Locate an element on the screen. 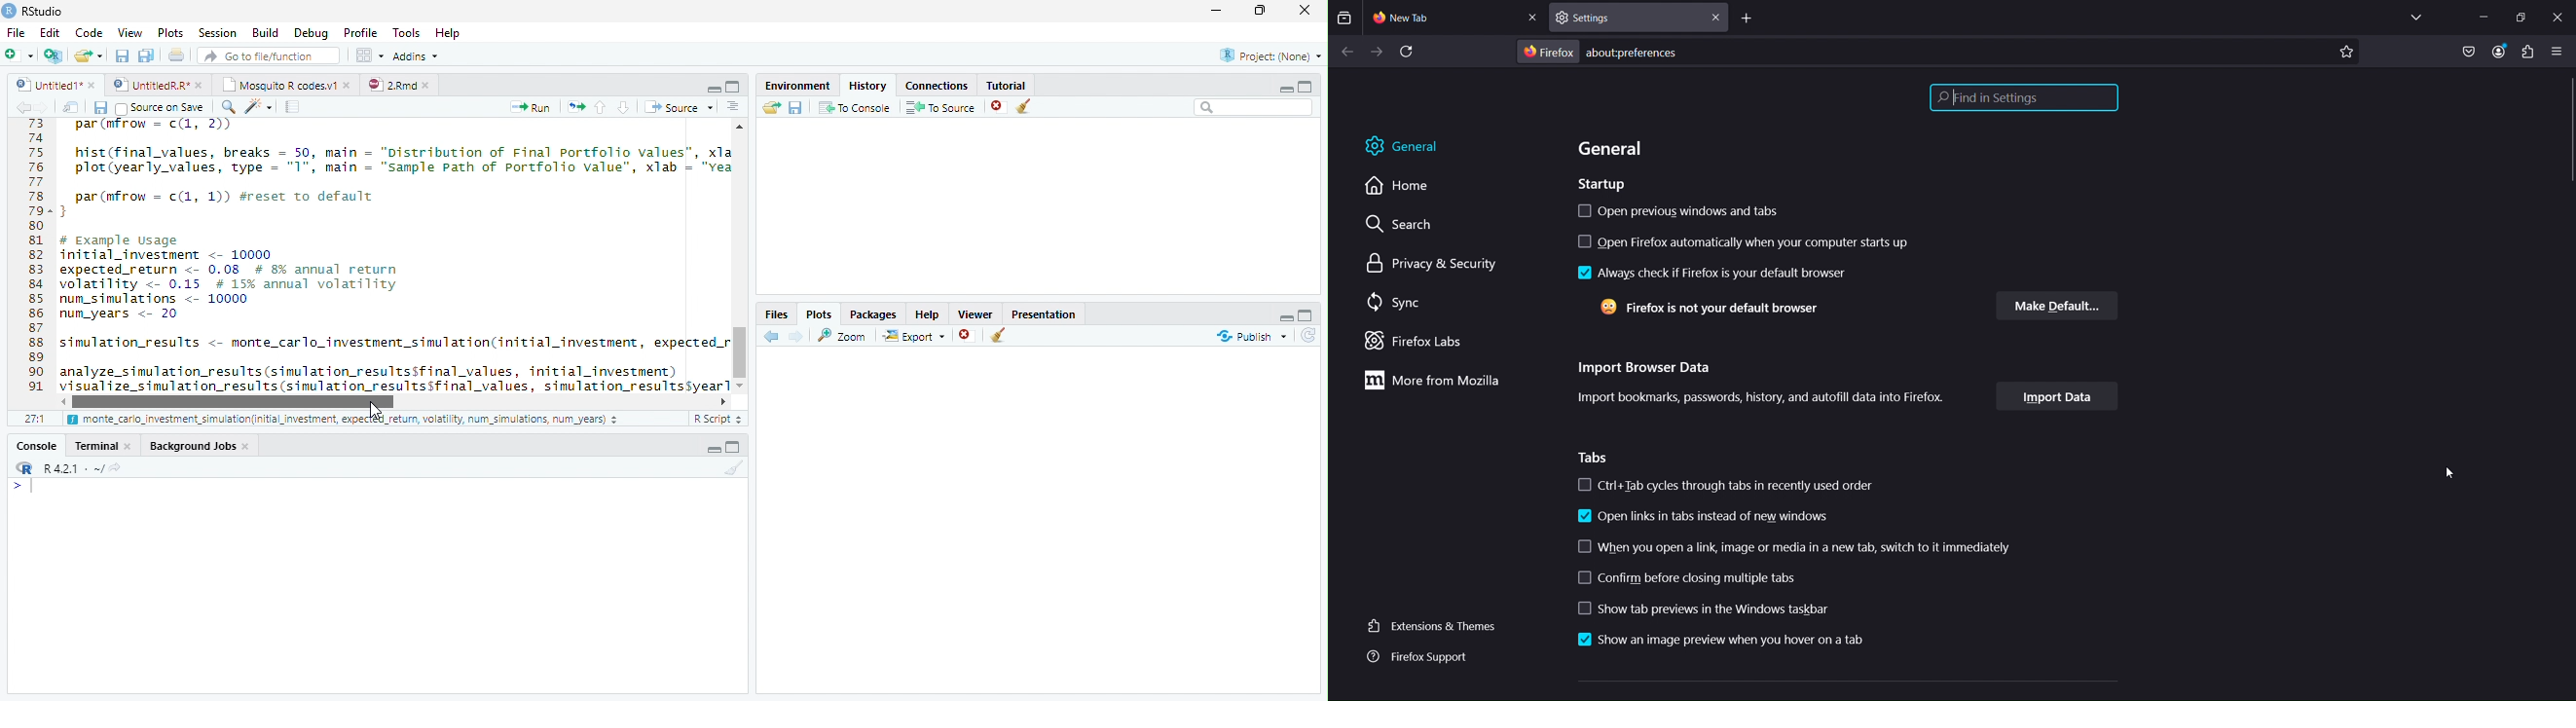 The image size is (2576, 728). Terminal is located at coordinates (104, 445).